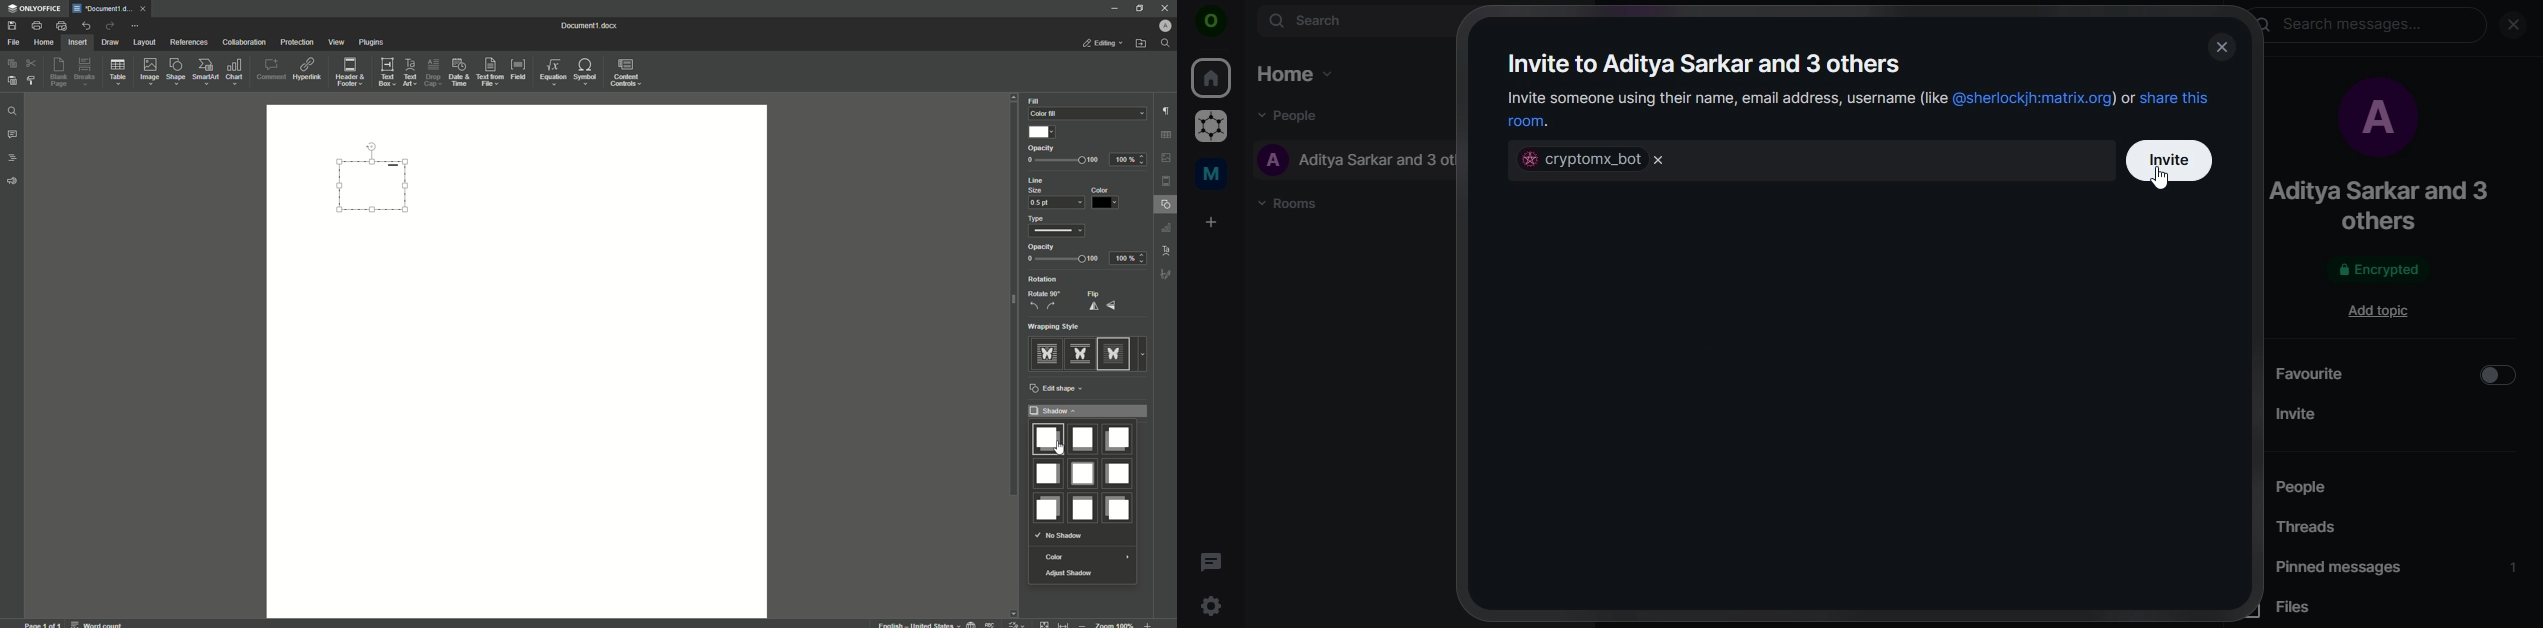  What do you see at coordinates (2310, 610) in the screenshot?
I see `files` at bounding box center [2310, 610].